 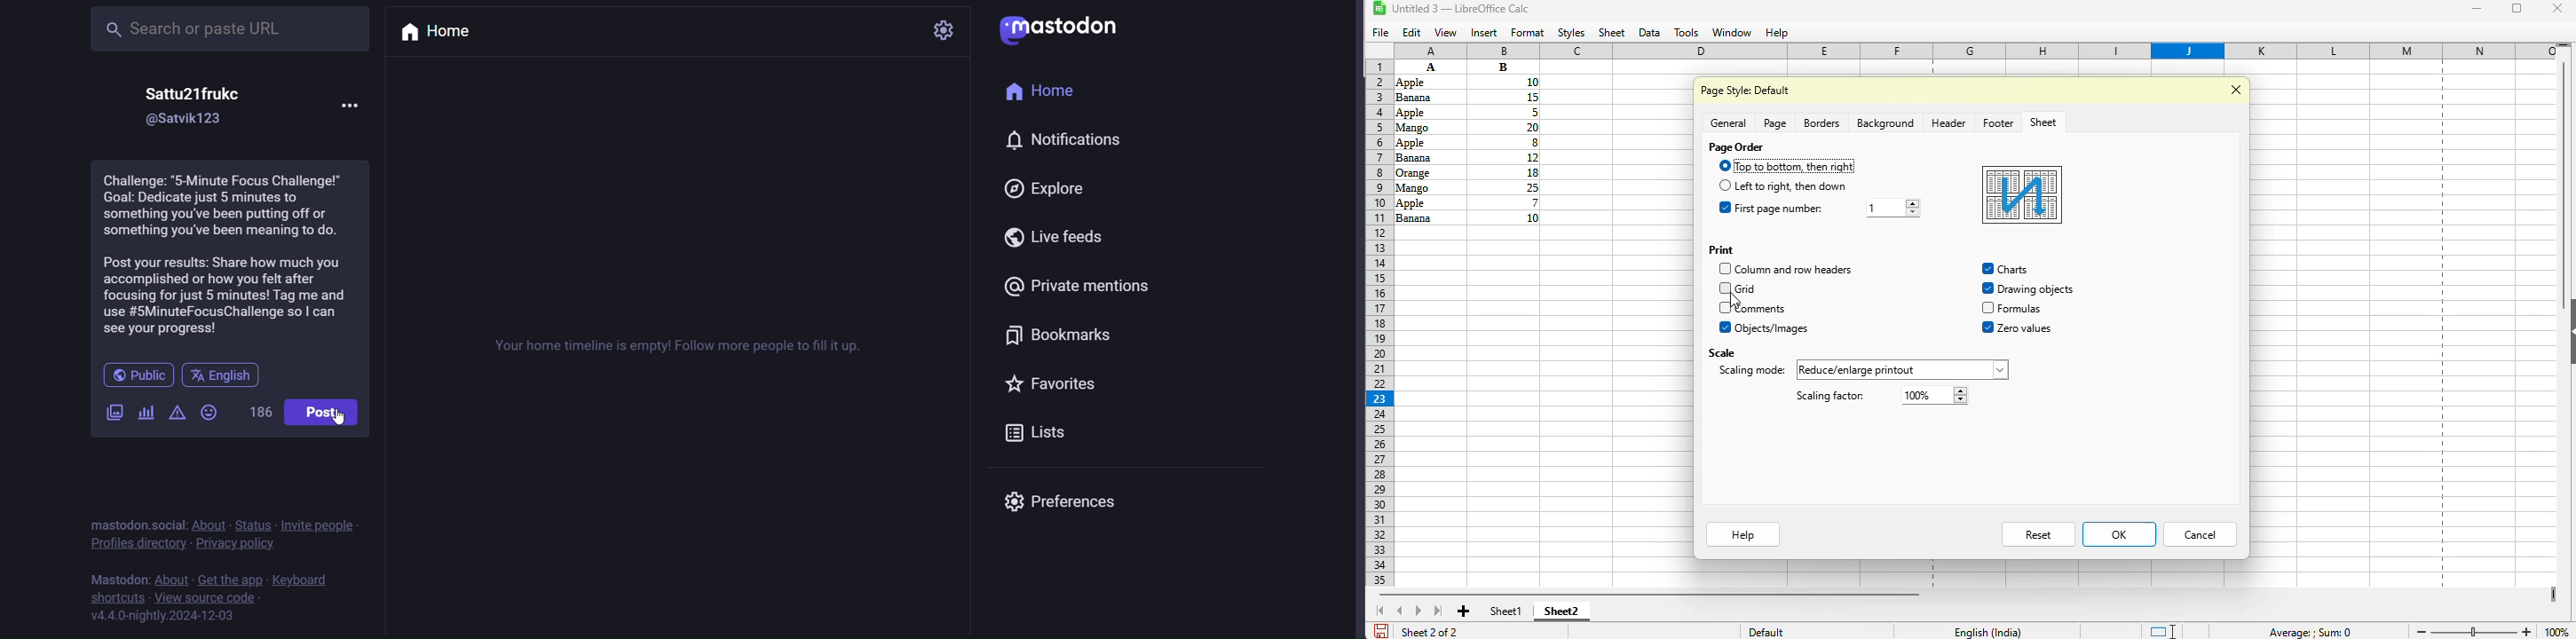 What do you see at coordinates (442, 35) in the screenshot?
I see `home` at bounding box center [442, 35].